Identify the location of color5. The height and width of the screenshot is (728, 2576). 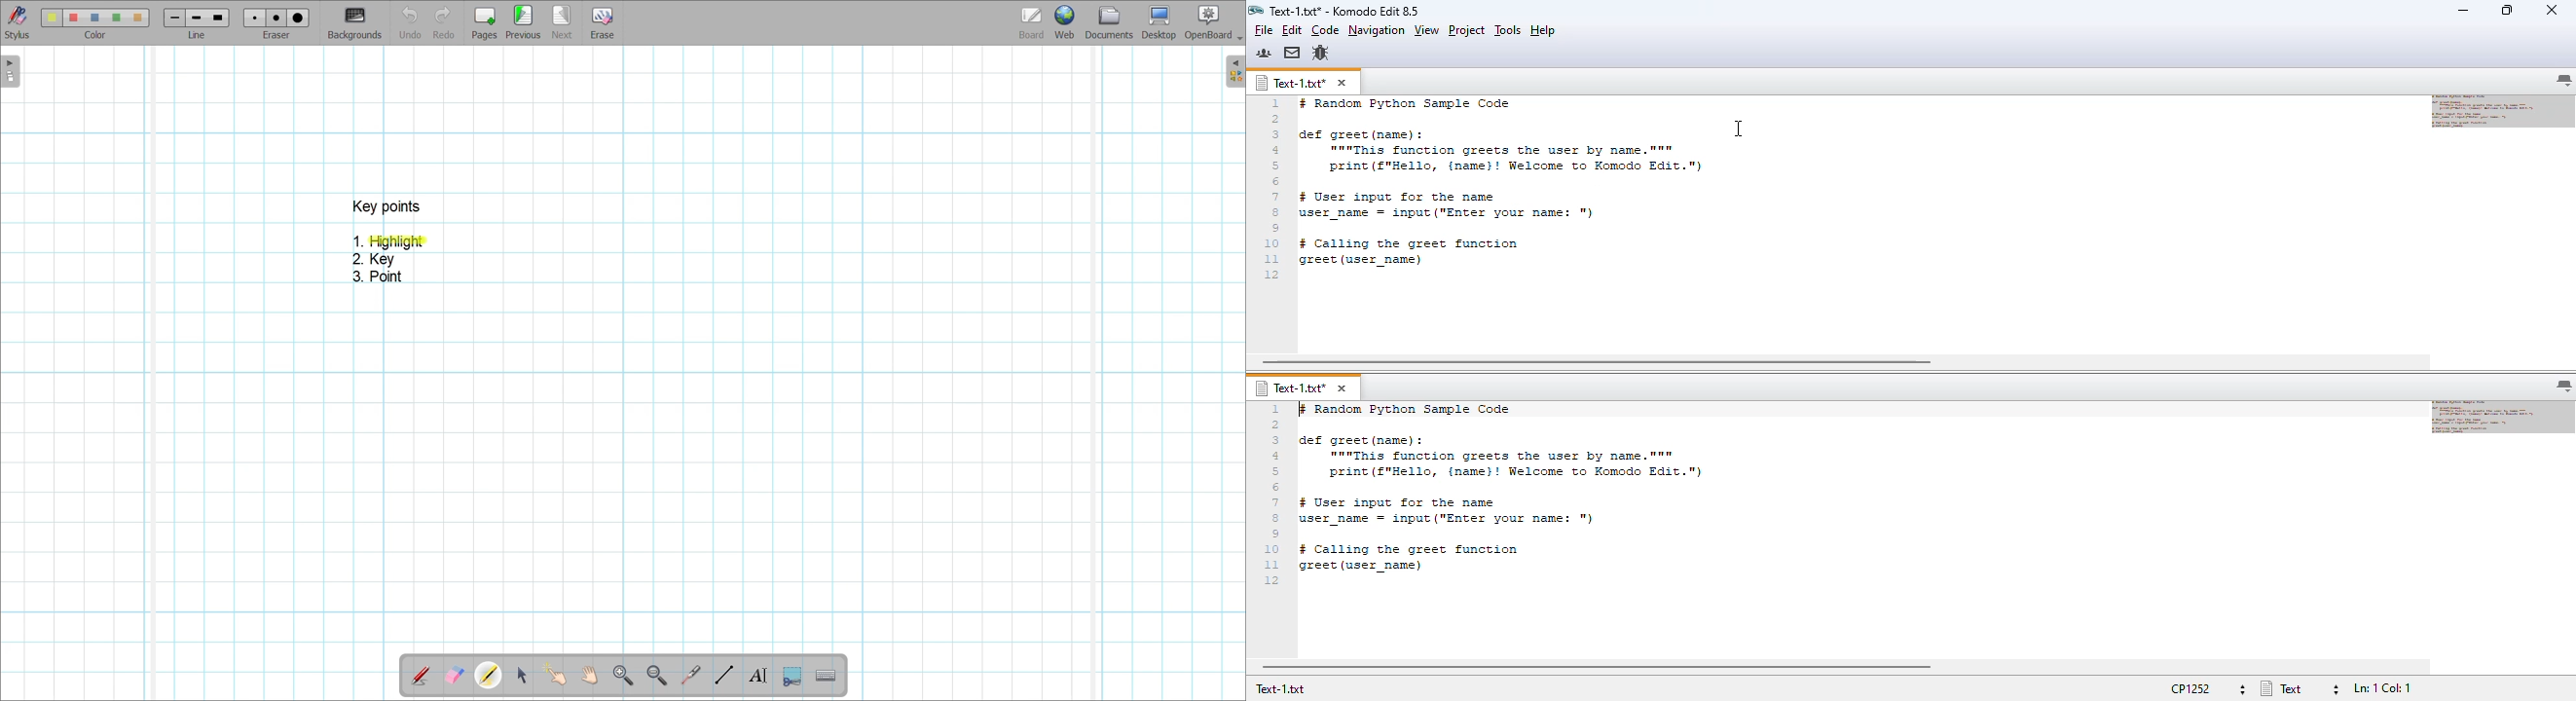
(136, 18).